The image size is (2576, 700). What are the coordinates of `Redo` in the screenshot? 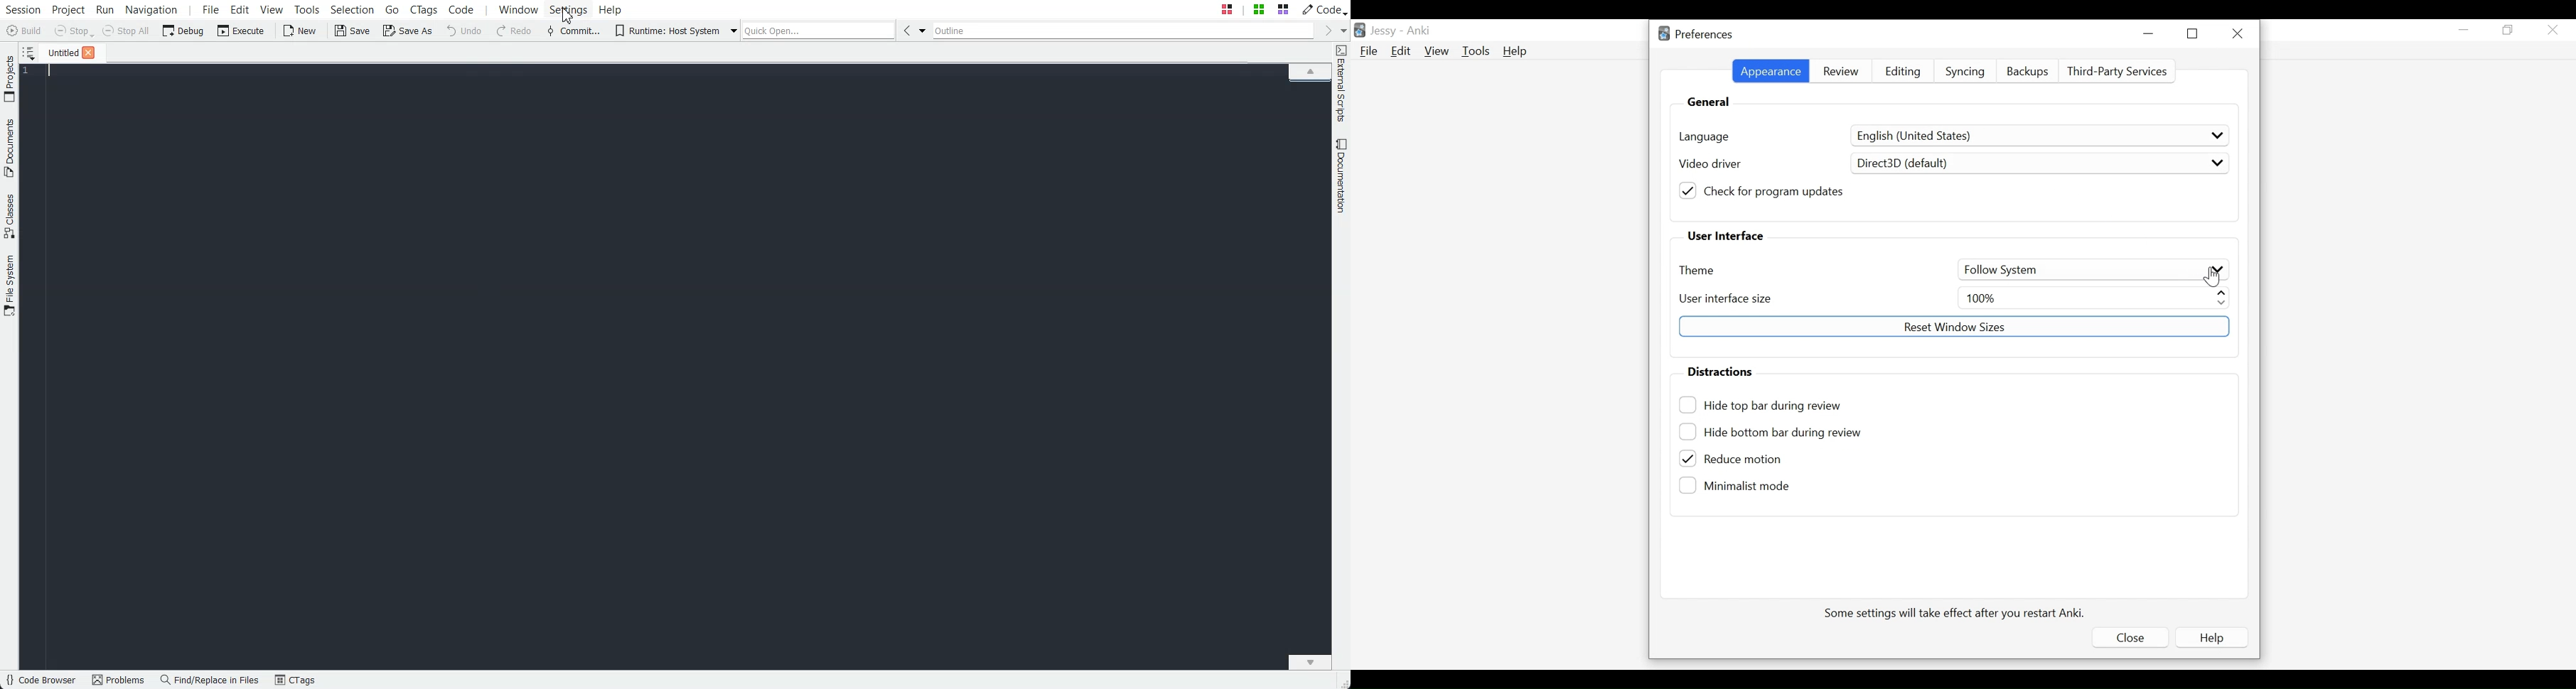 It's located at (515, 31).